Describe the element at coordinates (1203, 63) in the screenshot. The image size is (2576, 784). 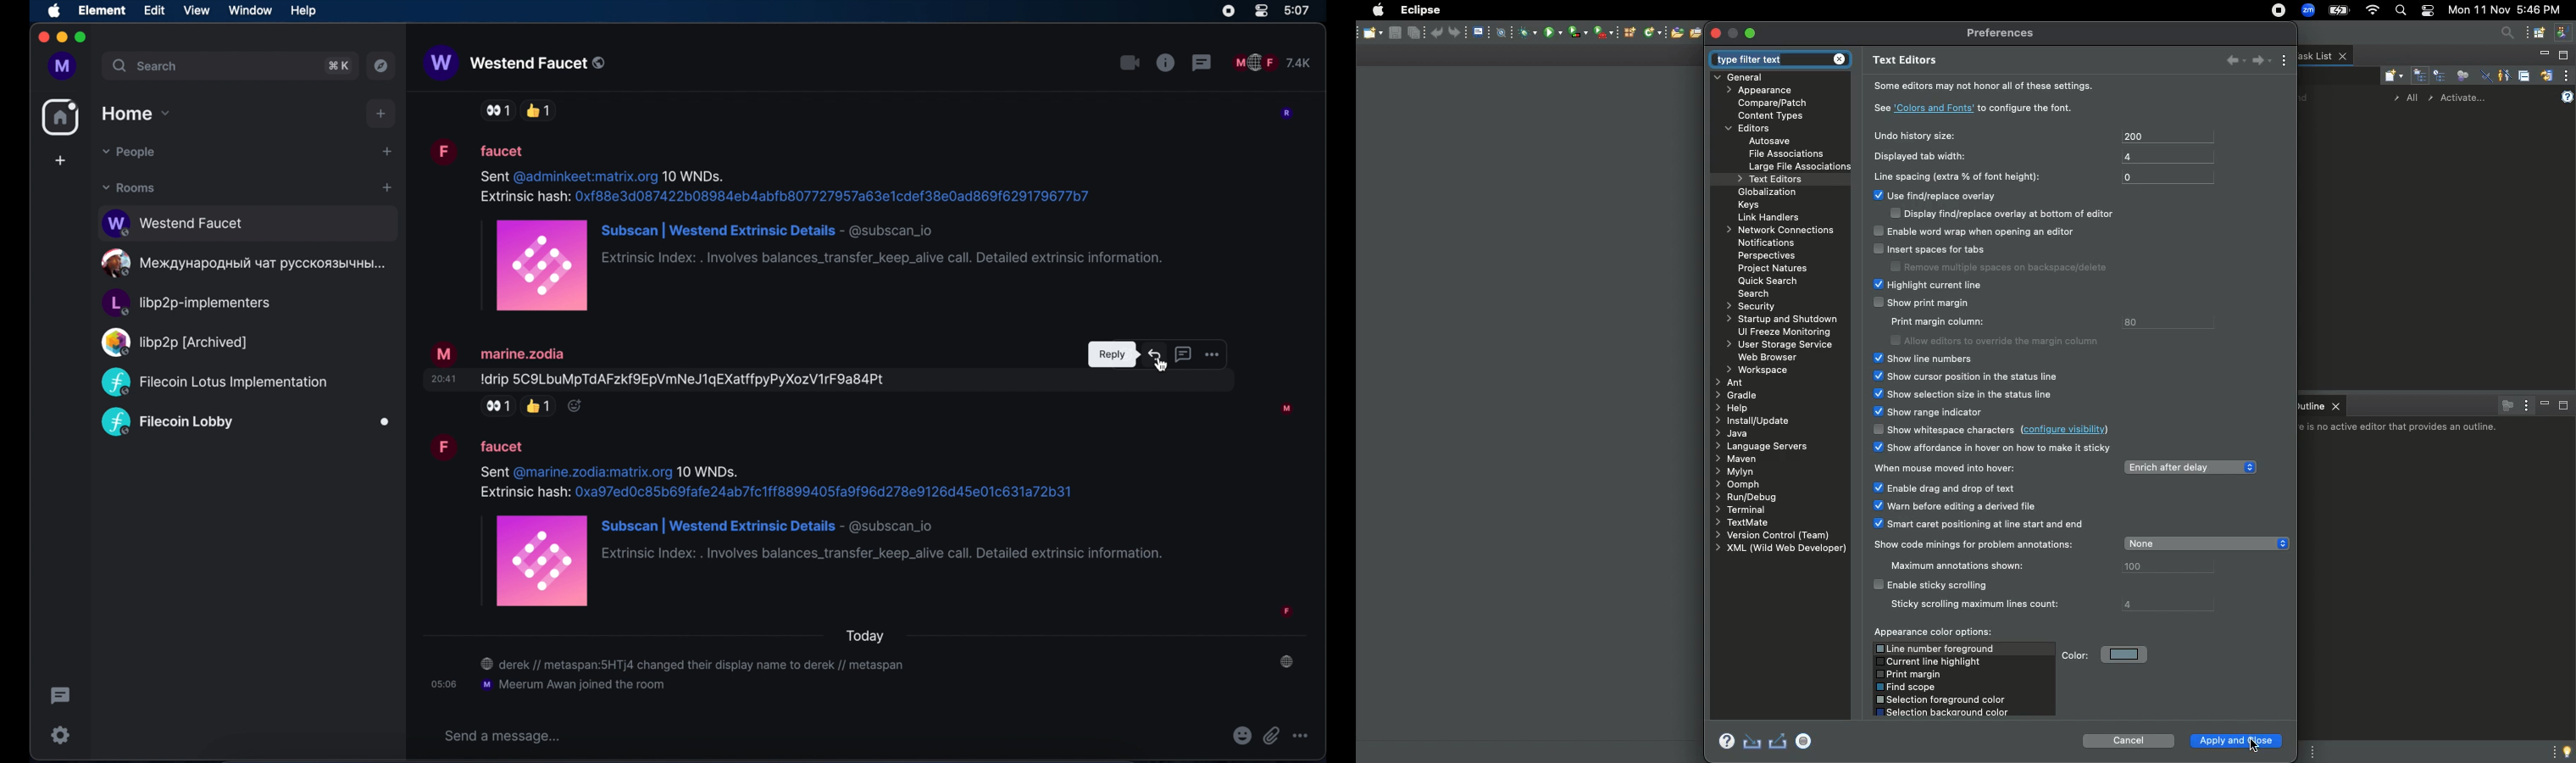
I see `threads` at that location.